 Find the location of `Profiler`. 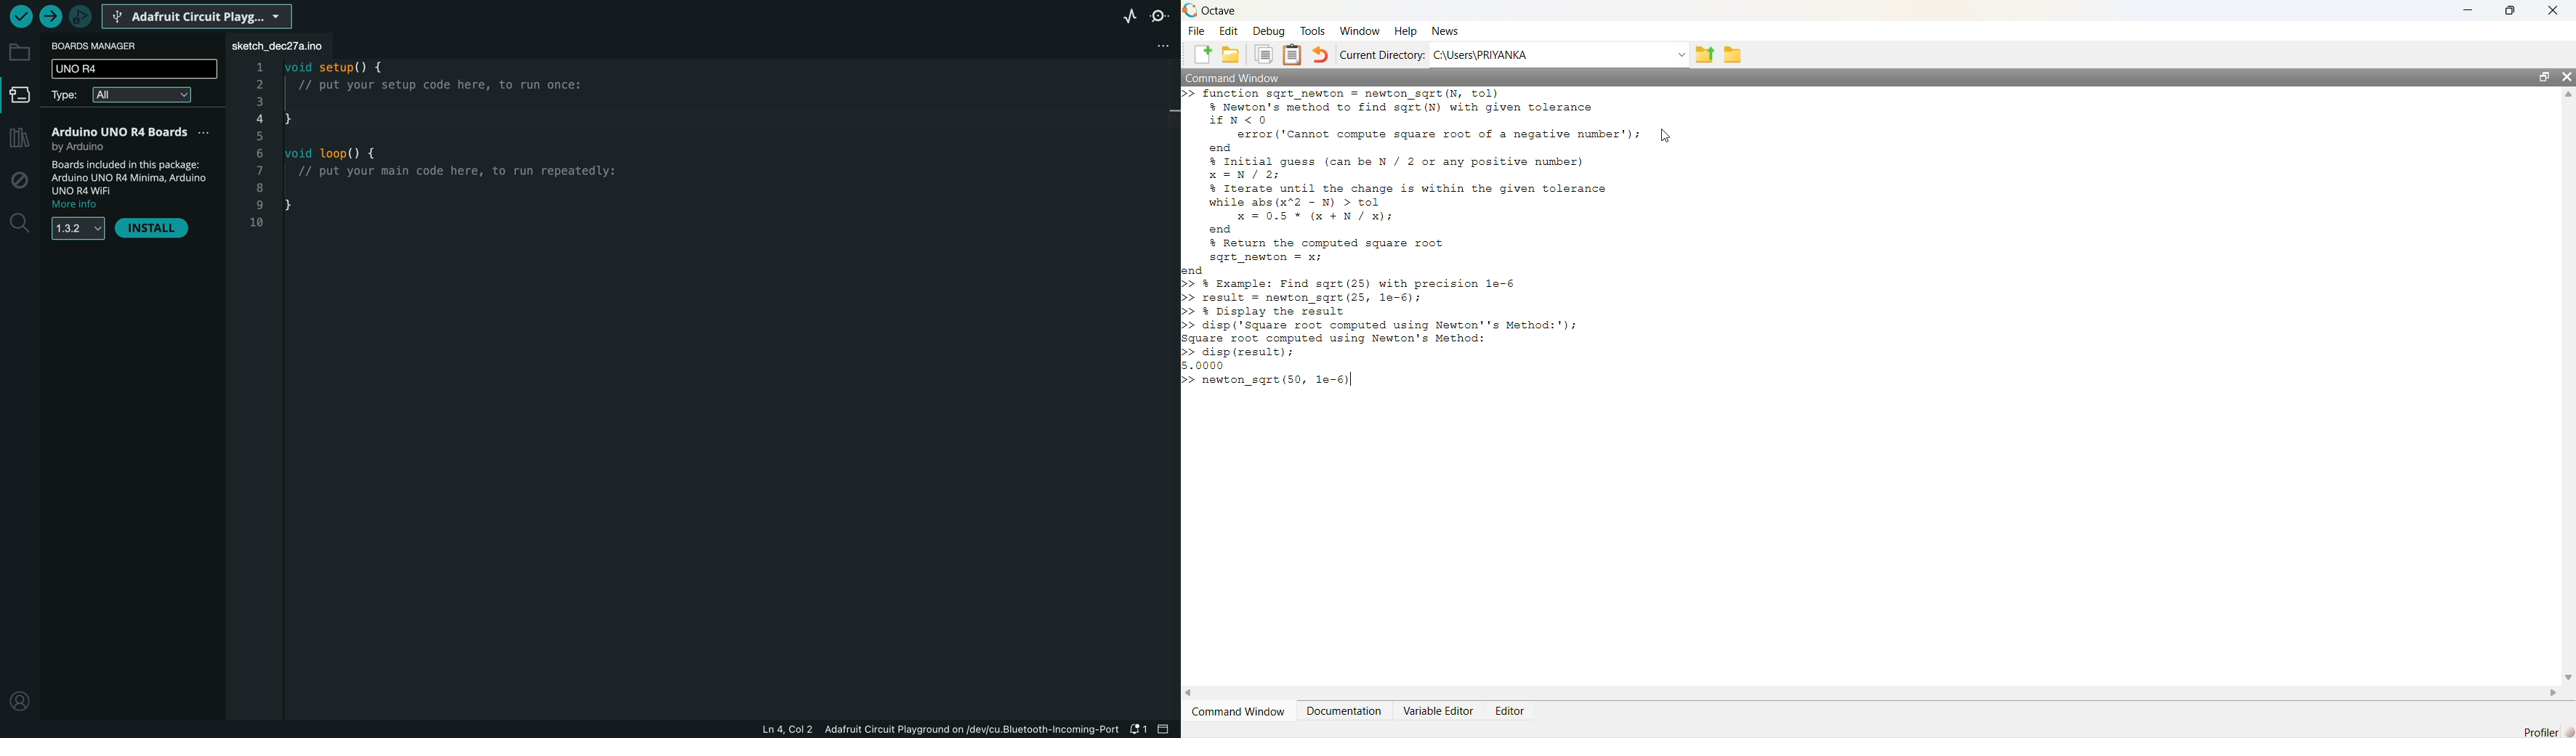

Profiler is located at coordinates (2545, 729).